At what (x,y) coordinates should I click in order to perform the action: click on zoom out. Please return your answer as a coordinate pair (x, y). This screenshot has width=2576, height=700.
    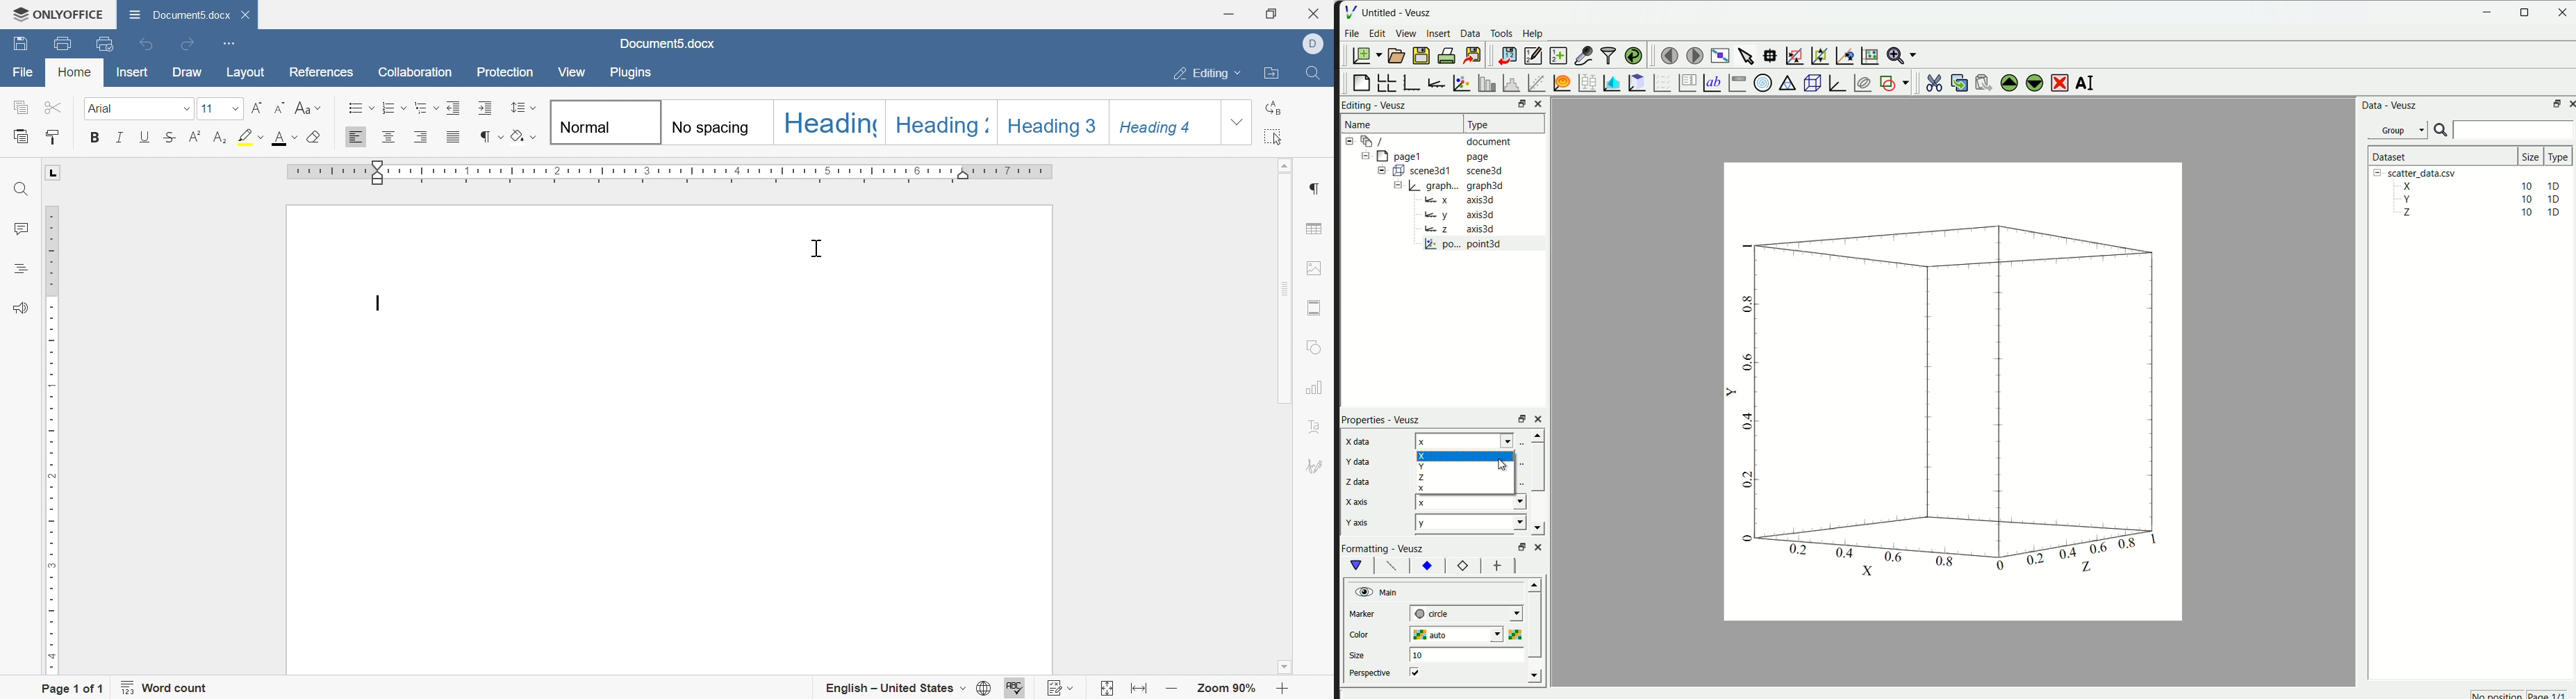
    Looking at the image, I should click on (1175, 690).